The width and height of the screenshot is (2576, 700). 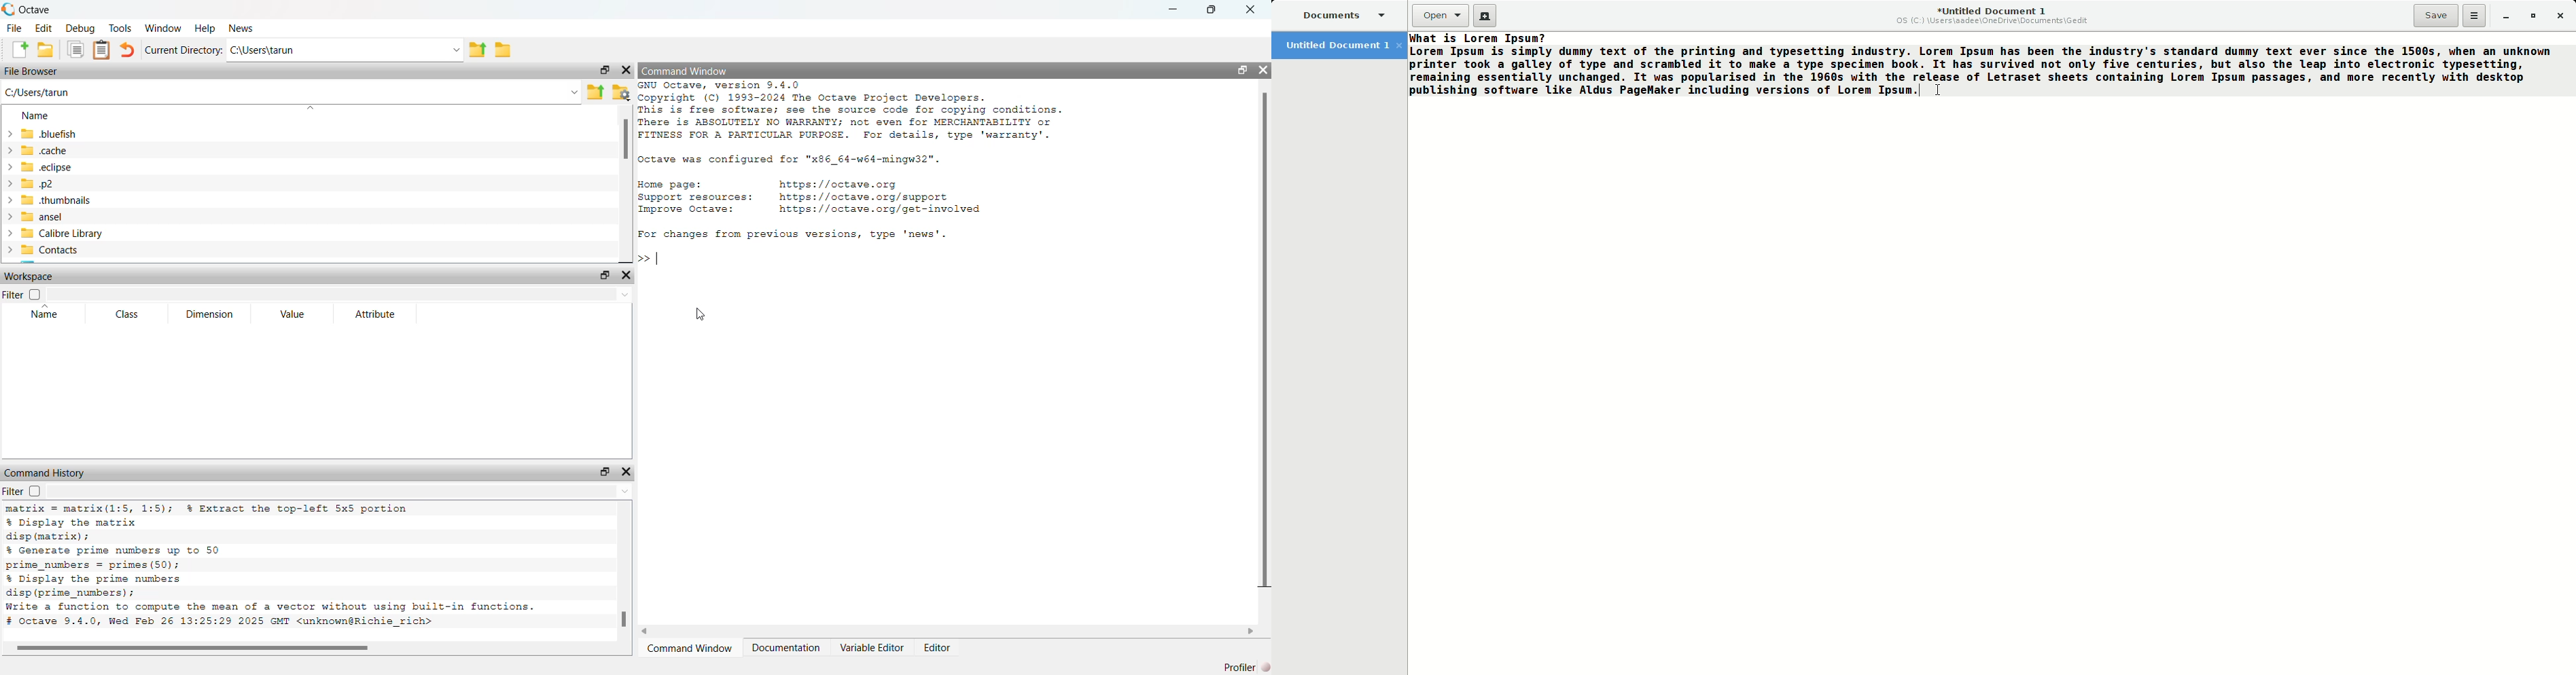 I want to click on Cursor, so click(x=1941, y=88).